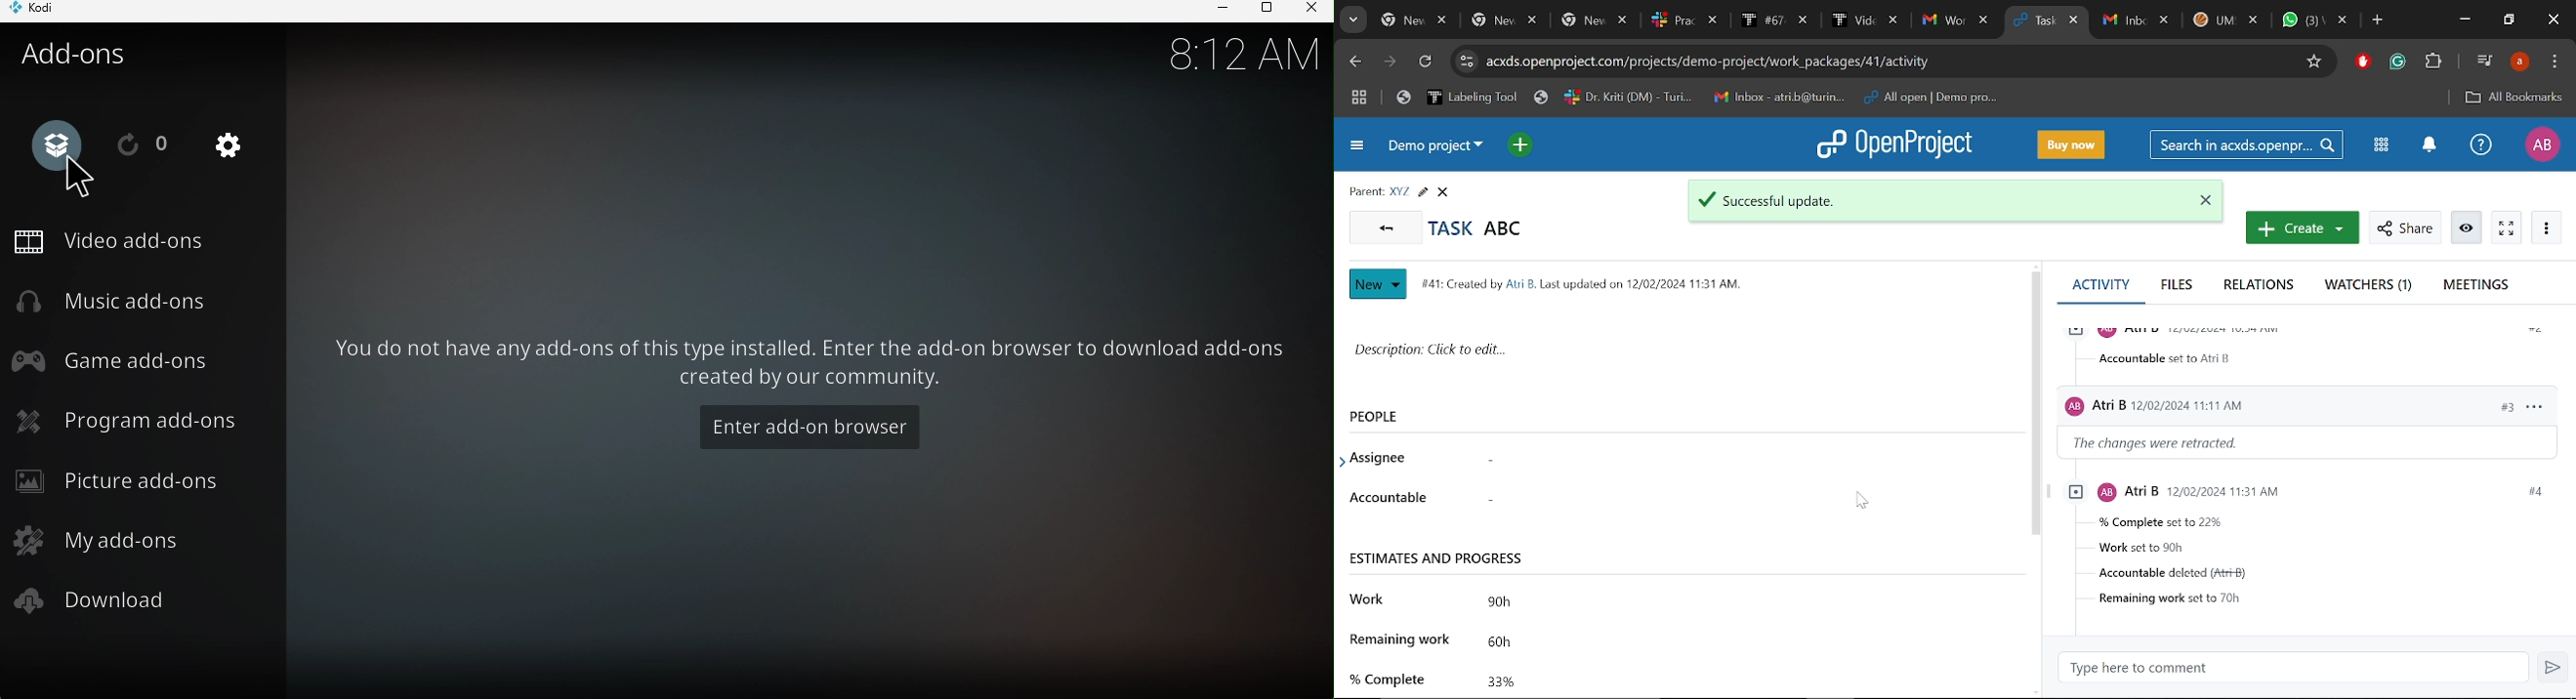 The image size is (2576, 700). I want to click on Profile, so click(2520, 62).